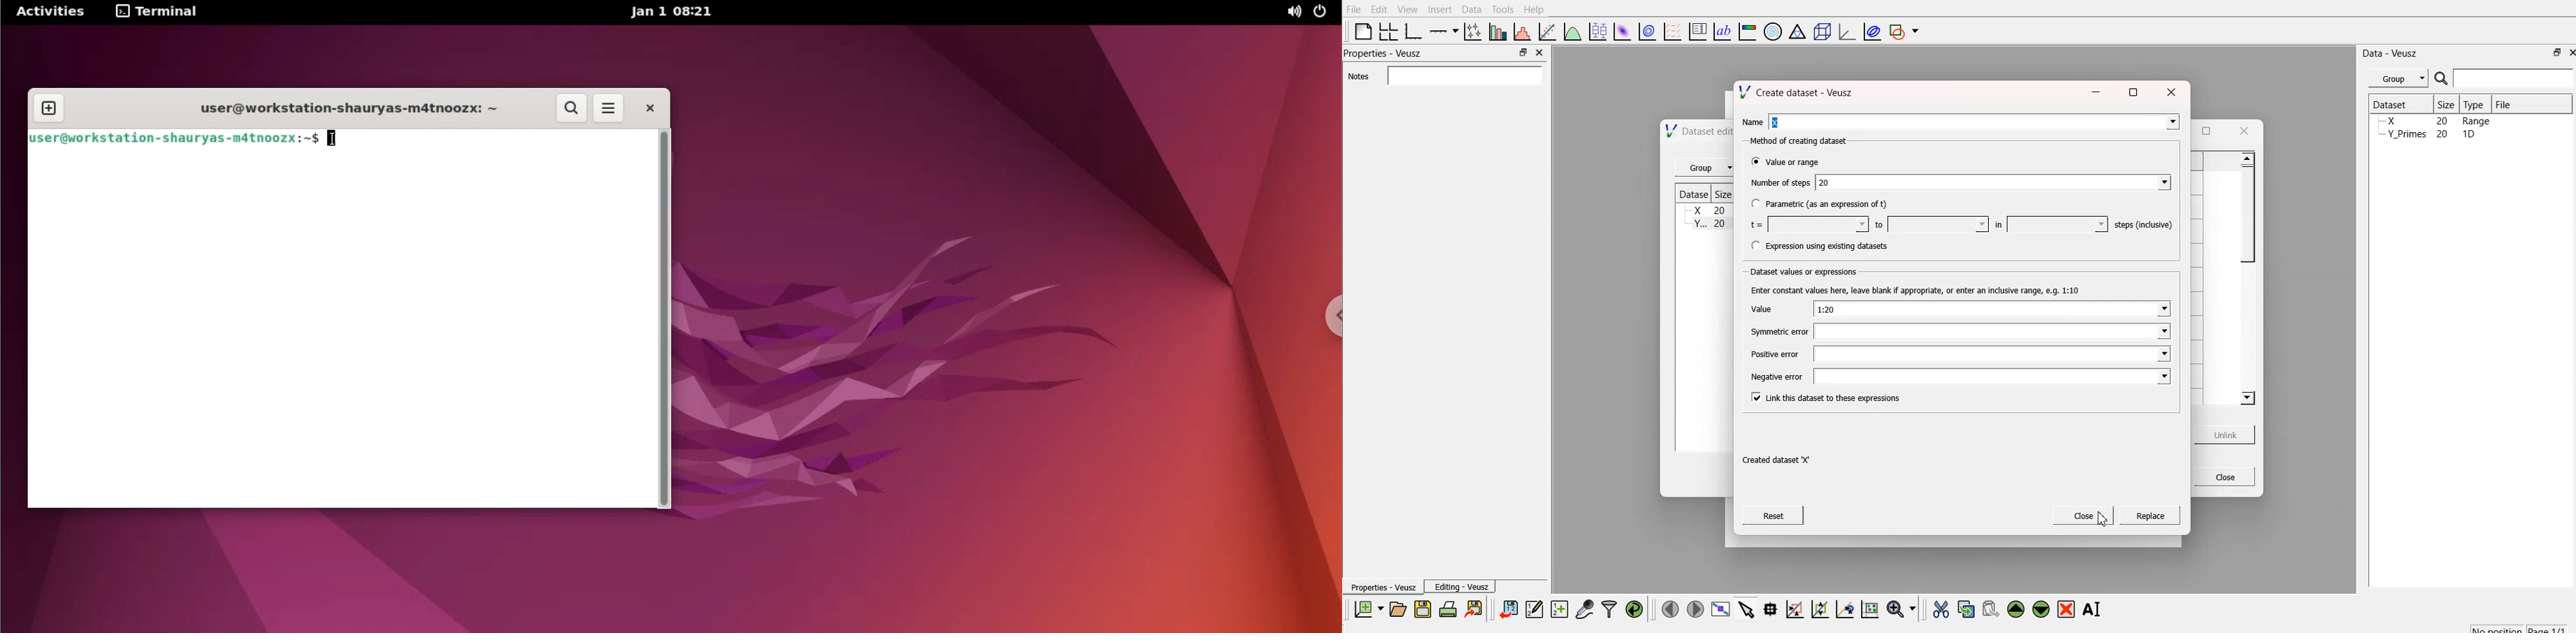 This screenshot has height=644, width=2576. I want to click on t= | hd, so click(1806, 226).